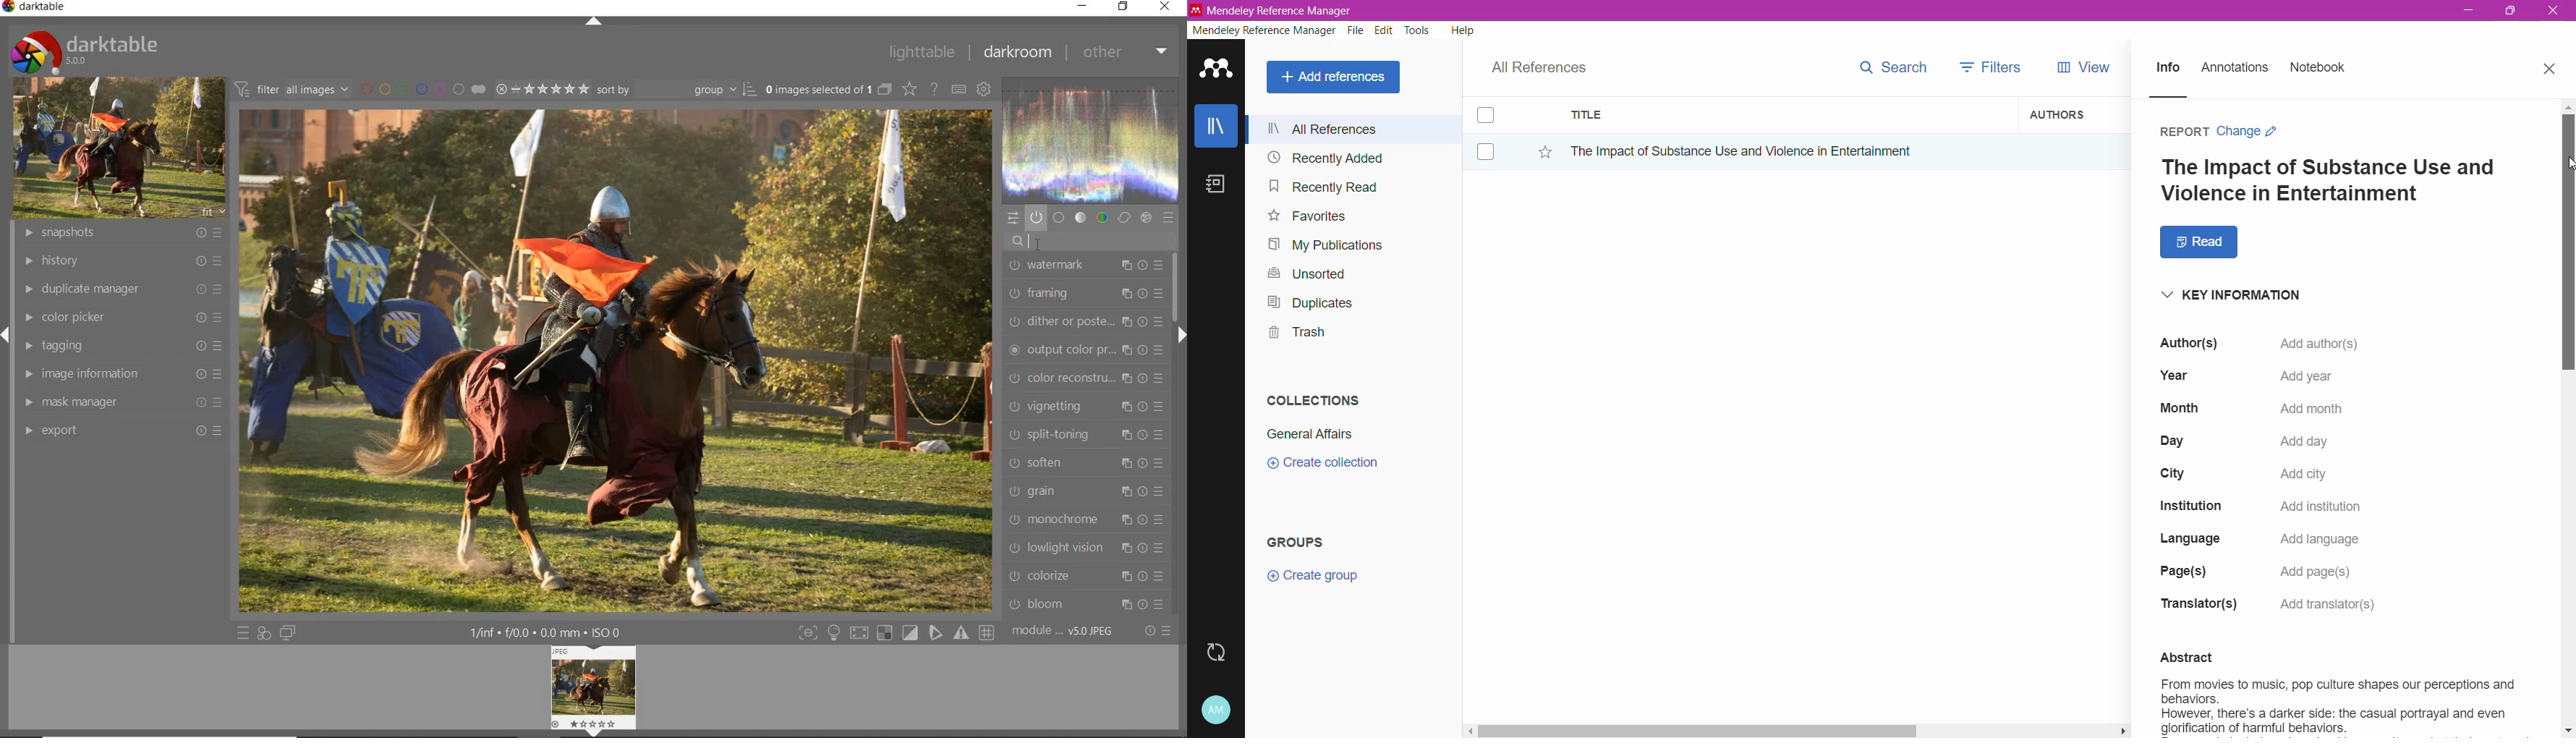 This screenshot has width=2576, height=756. What do you see at coordinates (119, 404) in the screenshot?
I see `mask manager` at bounding box center [119, 404].